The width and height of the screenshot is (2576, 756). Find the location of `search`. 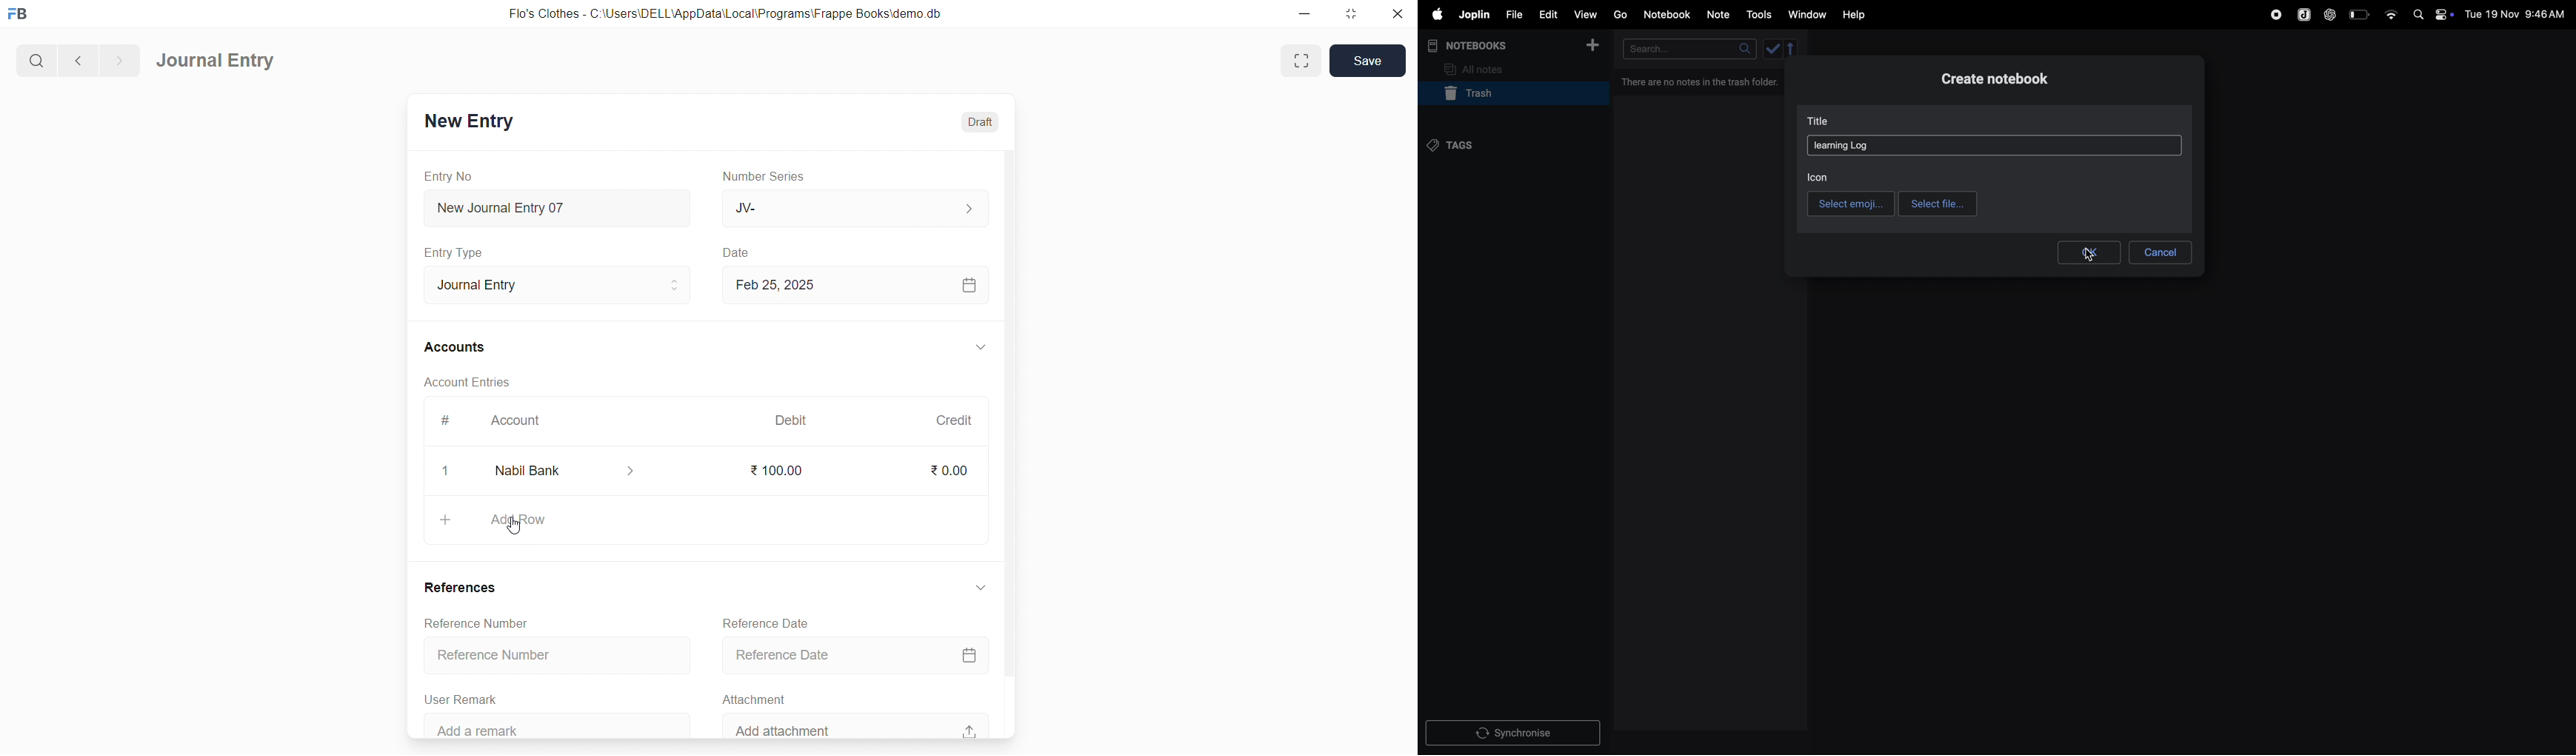

search is located at coordinates (1688, 49).